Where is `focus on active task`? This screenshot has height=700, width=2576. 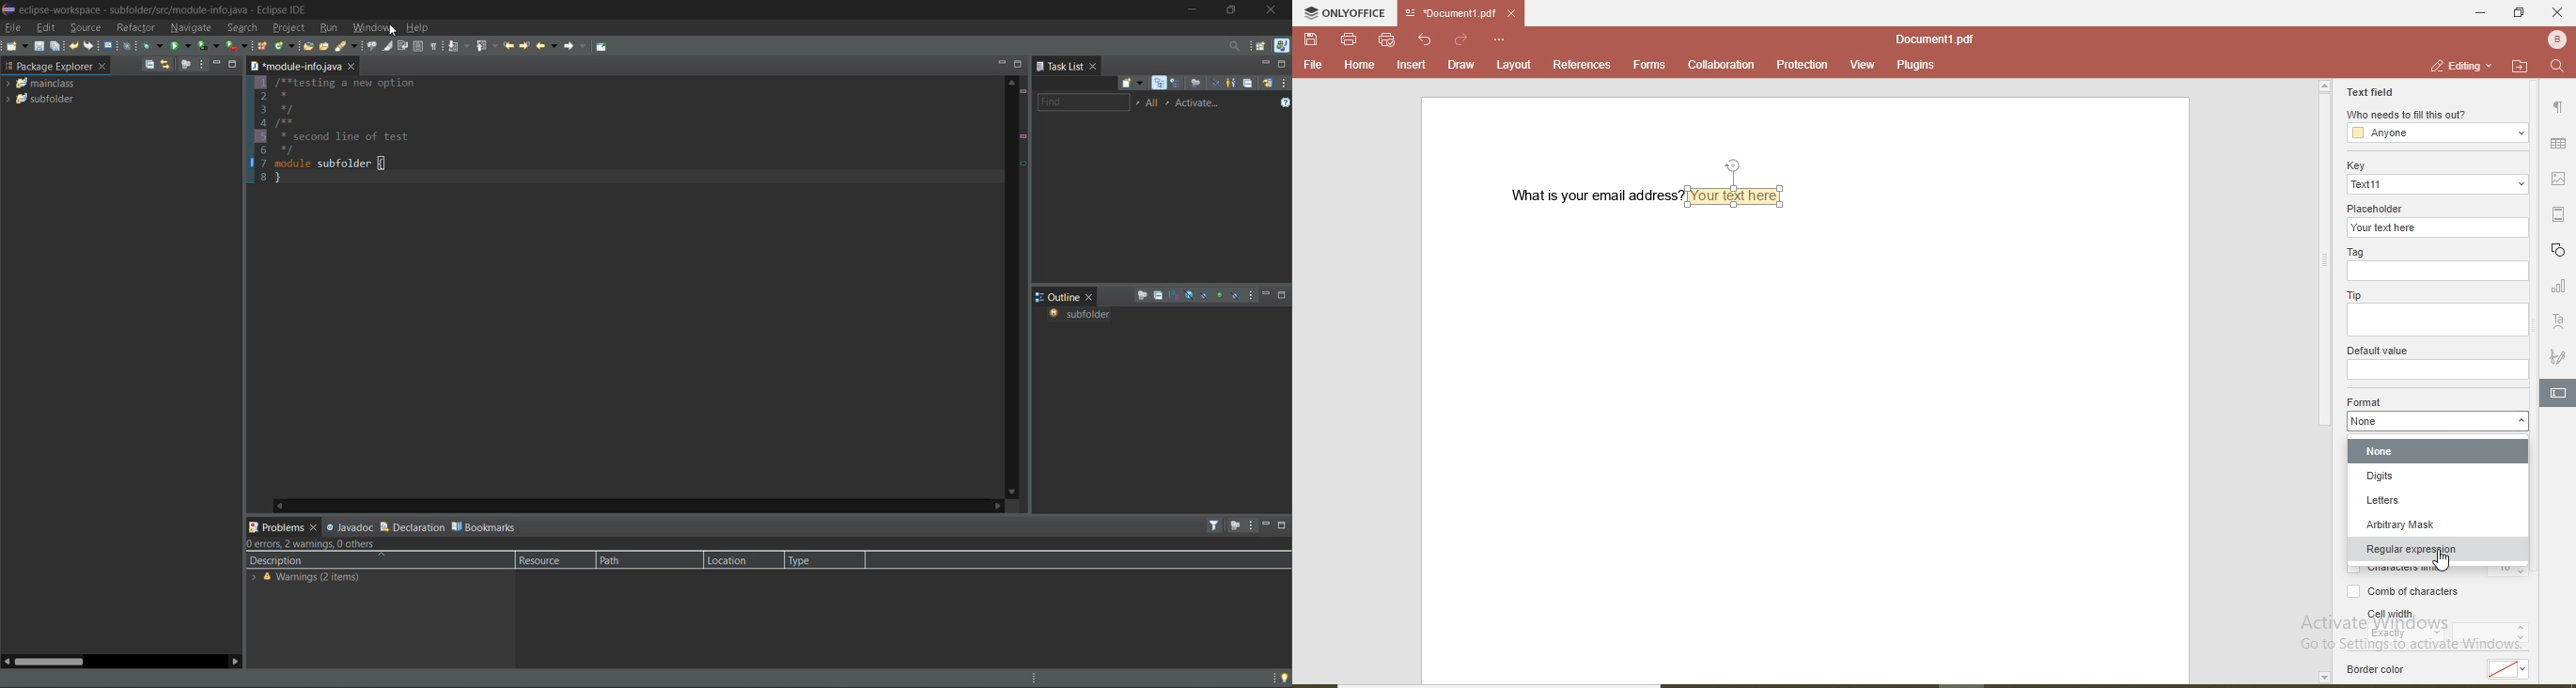
focus on active task is located at coordinates (1235, 524).